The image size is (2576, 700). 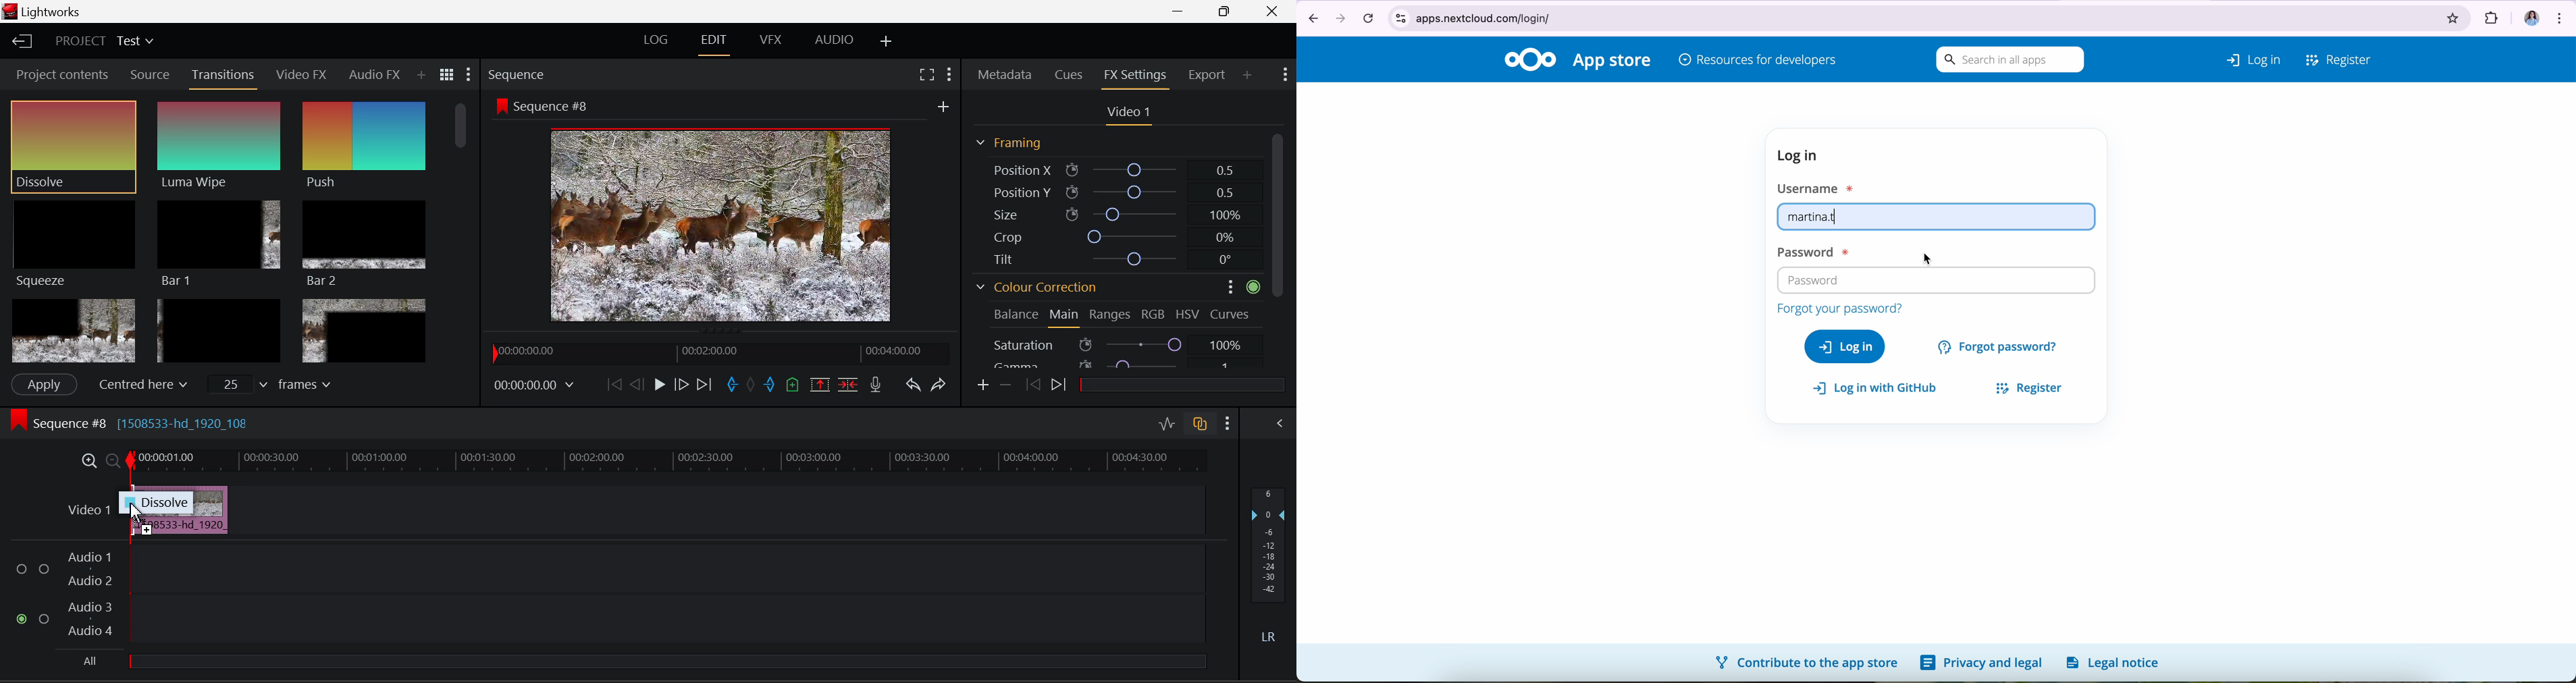 I want to click on extensions, so click(x=2490, y=15).